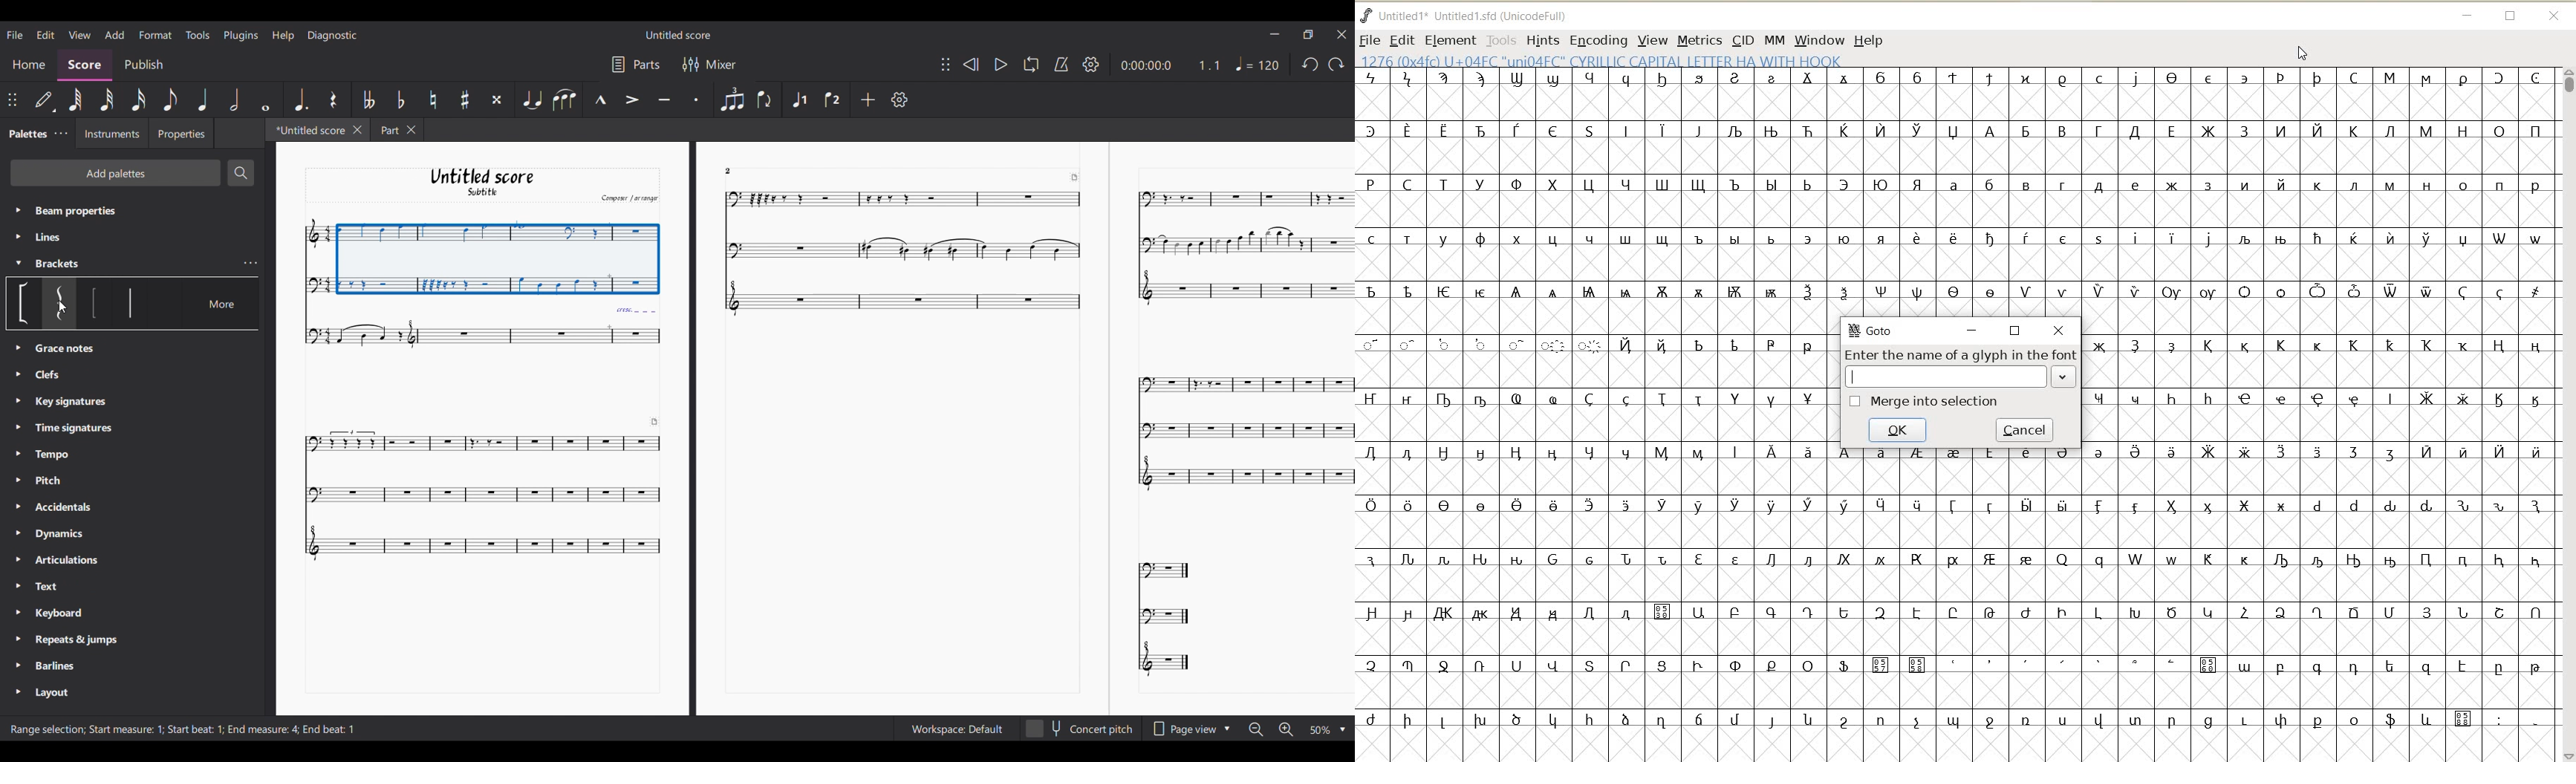 This screenshot has height=784, width=2576. Describe the element at coordinates (241, 173) in the screenshot. I see `Search` at that location.